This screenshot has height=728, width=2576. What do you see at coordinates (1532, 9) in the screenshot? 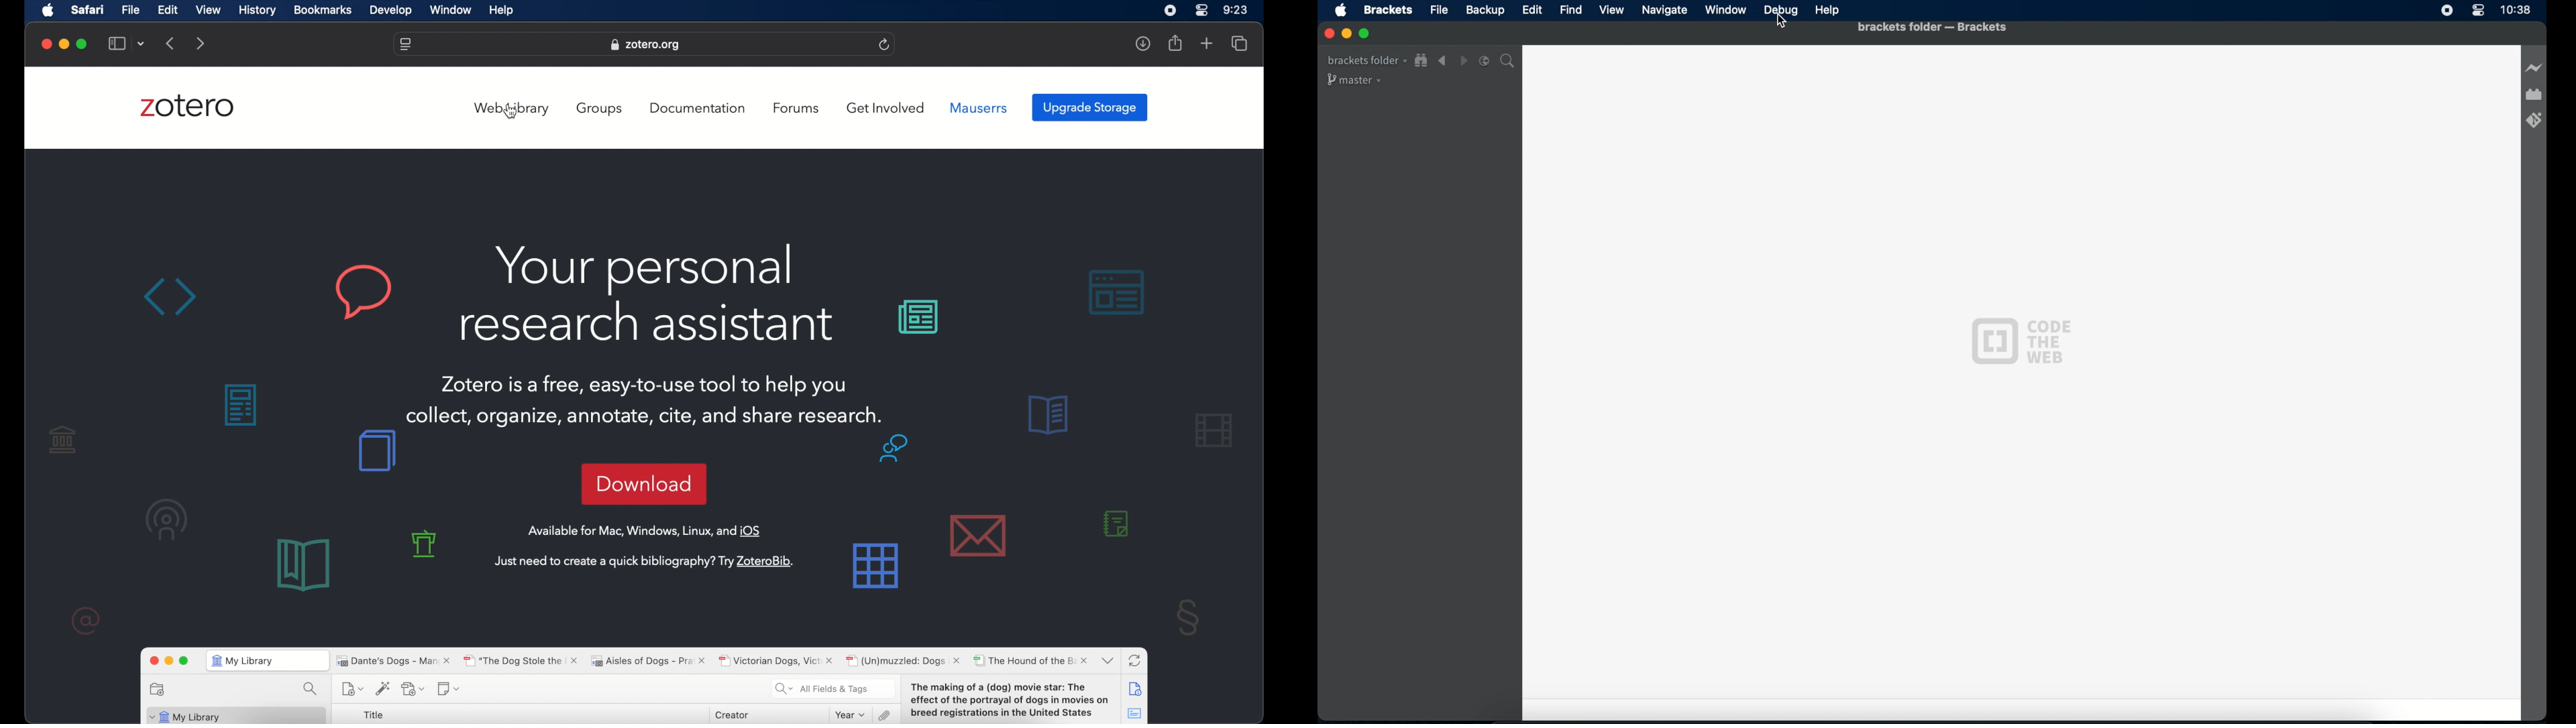
I see `edit` at bounding box center [1532, 9].